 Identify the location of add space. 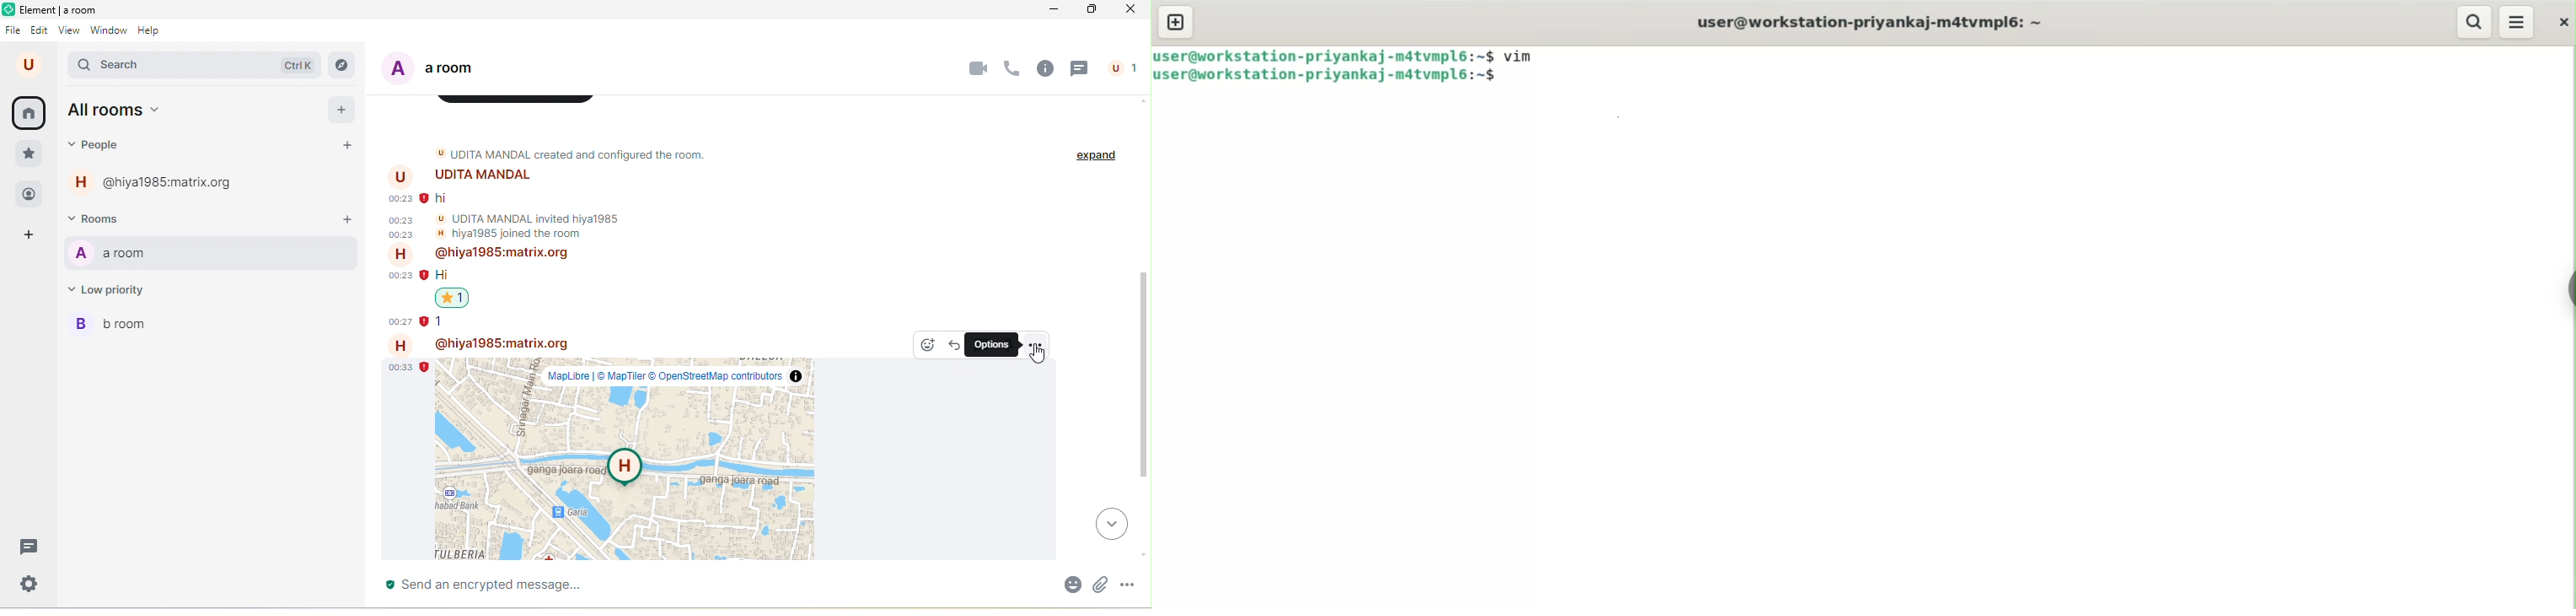
(28, 238).